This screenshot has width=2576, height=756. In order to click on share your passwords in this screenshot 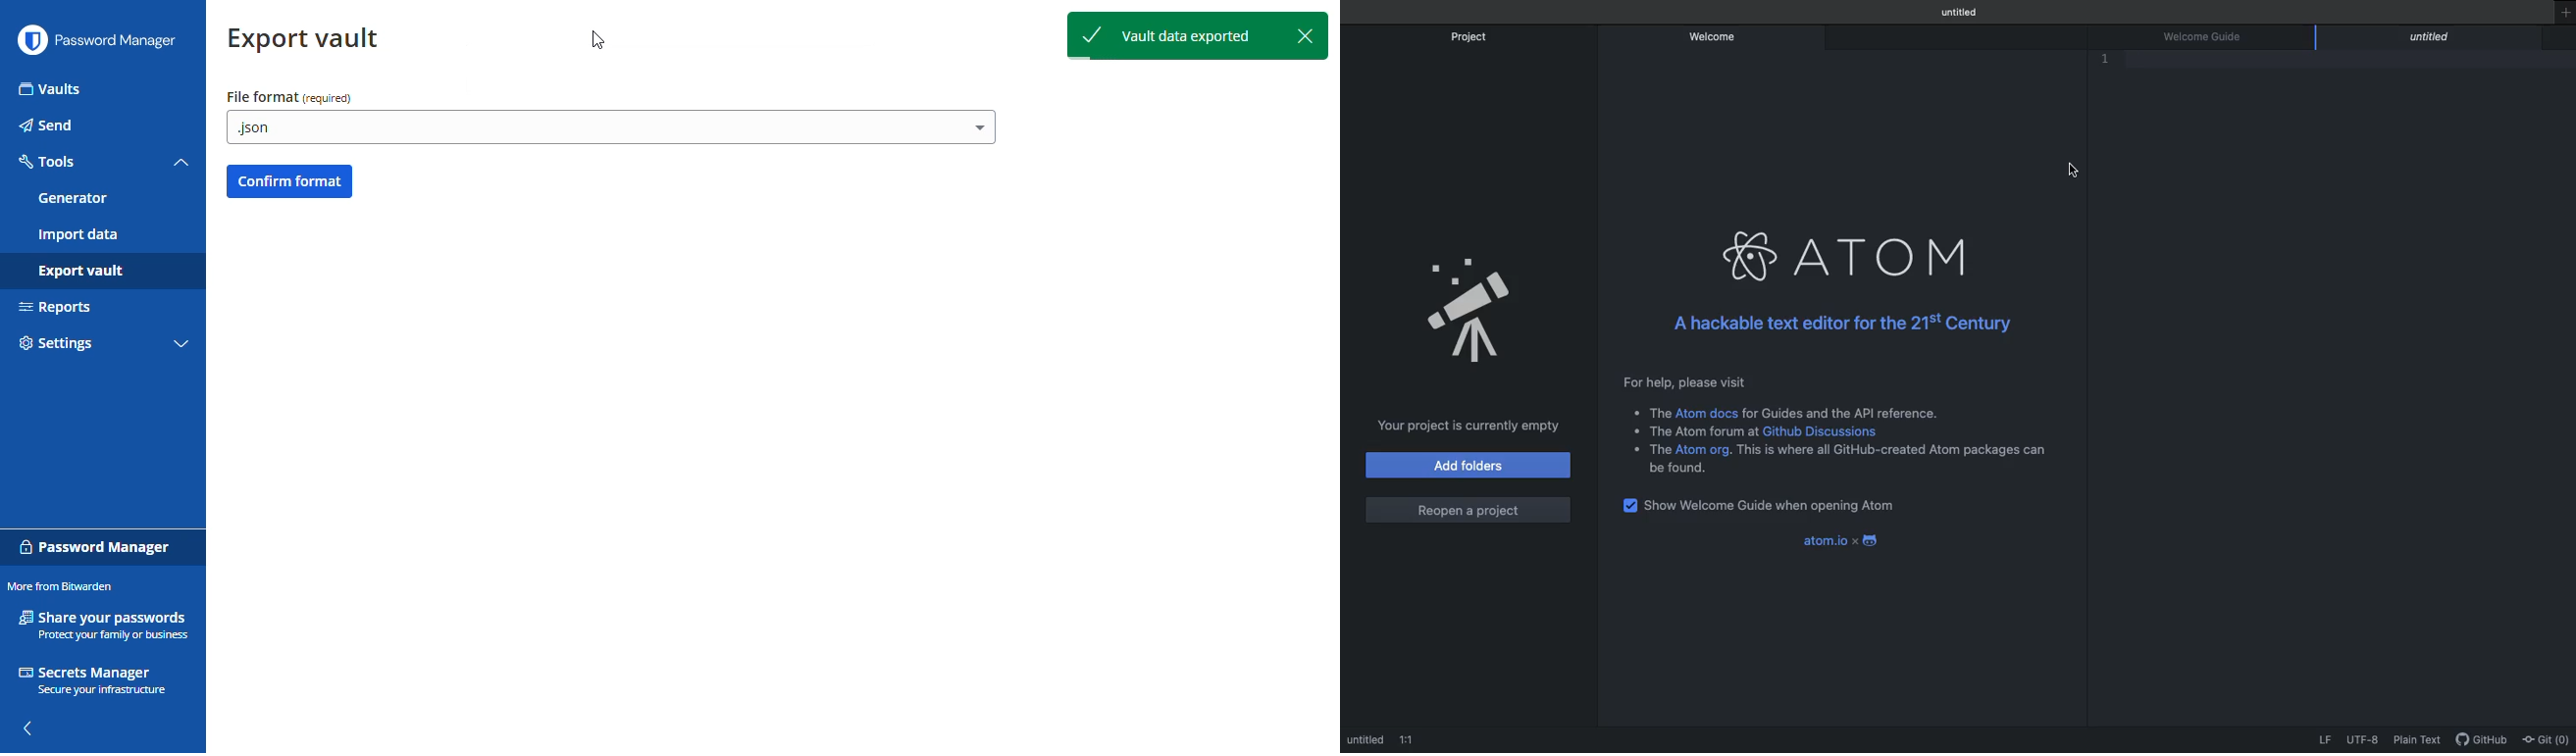, I will do `click(103, 624)`.